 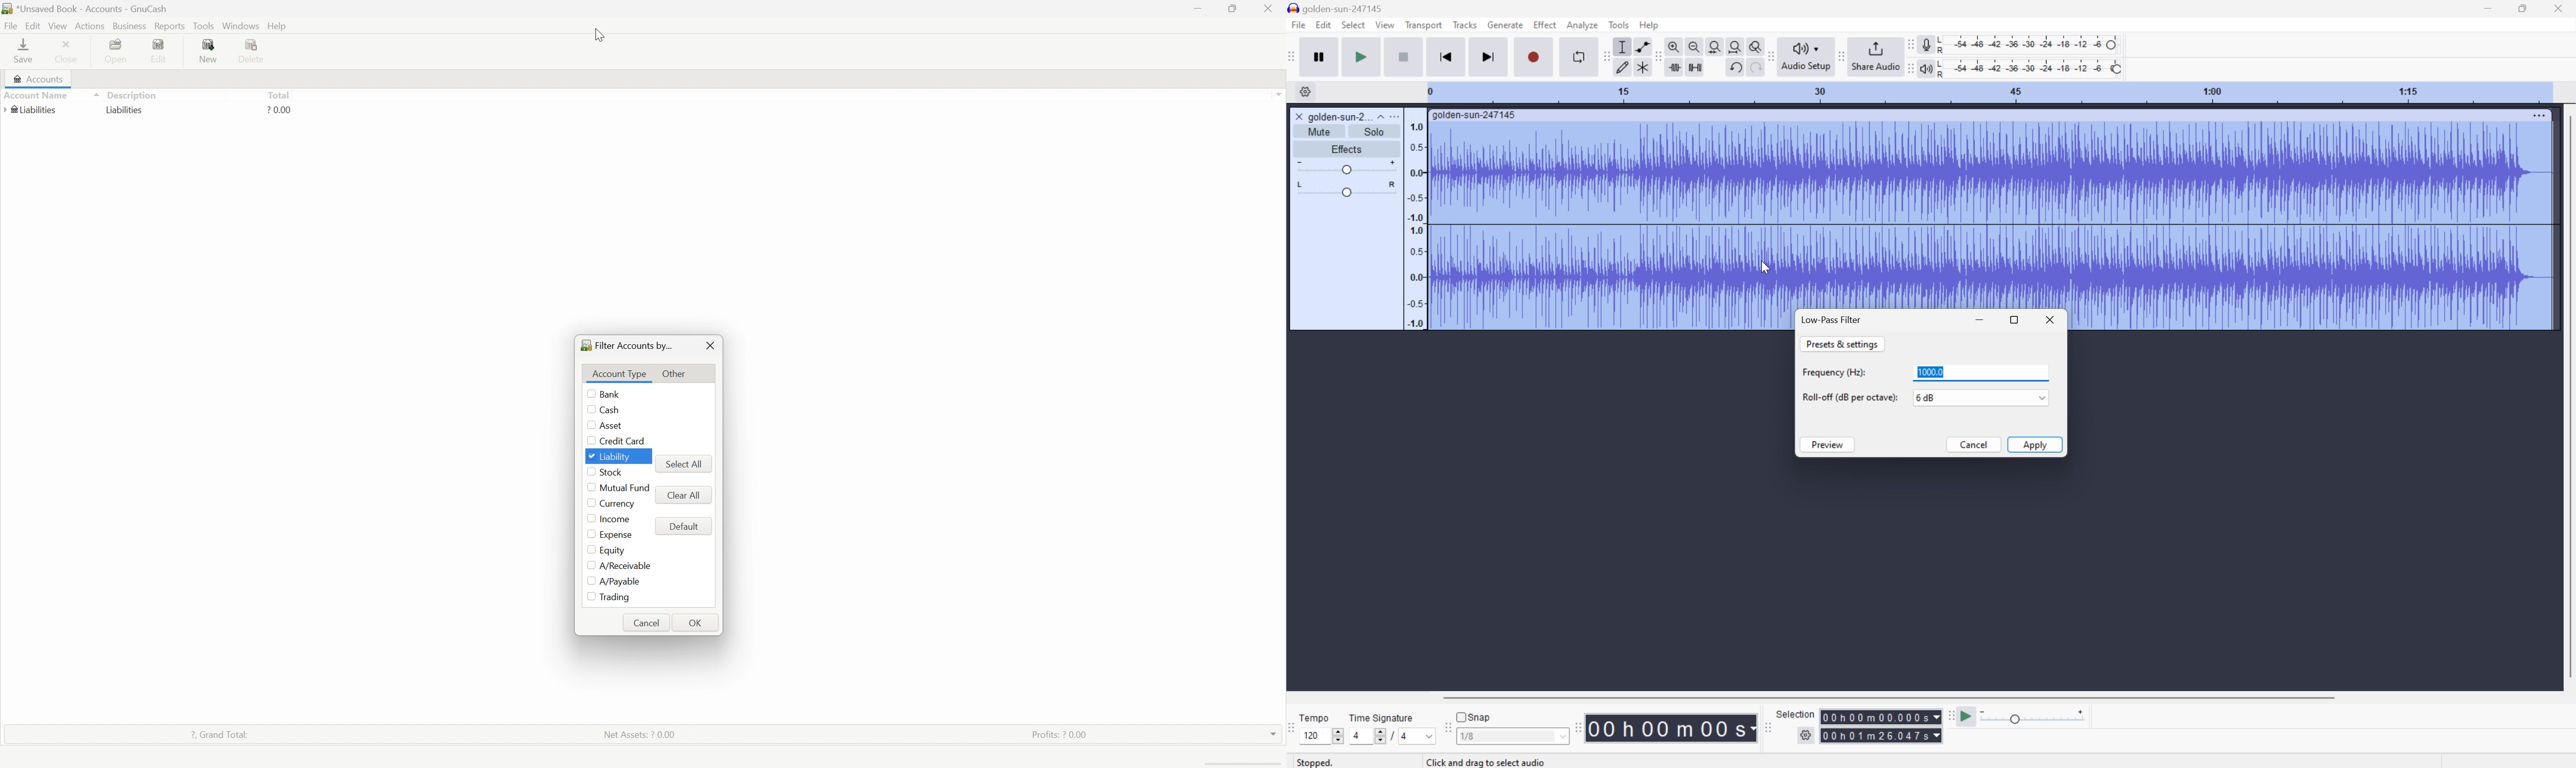 What do you see at coordinates (1714, 45) in the screenshot?
I see `Fit selection to width` at bounding box center [1714, 45].